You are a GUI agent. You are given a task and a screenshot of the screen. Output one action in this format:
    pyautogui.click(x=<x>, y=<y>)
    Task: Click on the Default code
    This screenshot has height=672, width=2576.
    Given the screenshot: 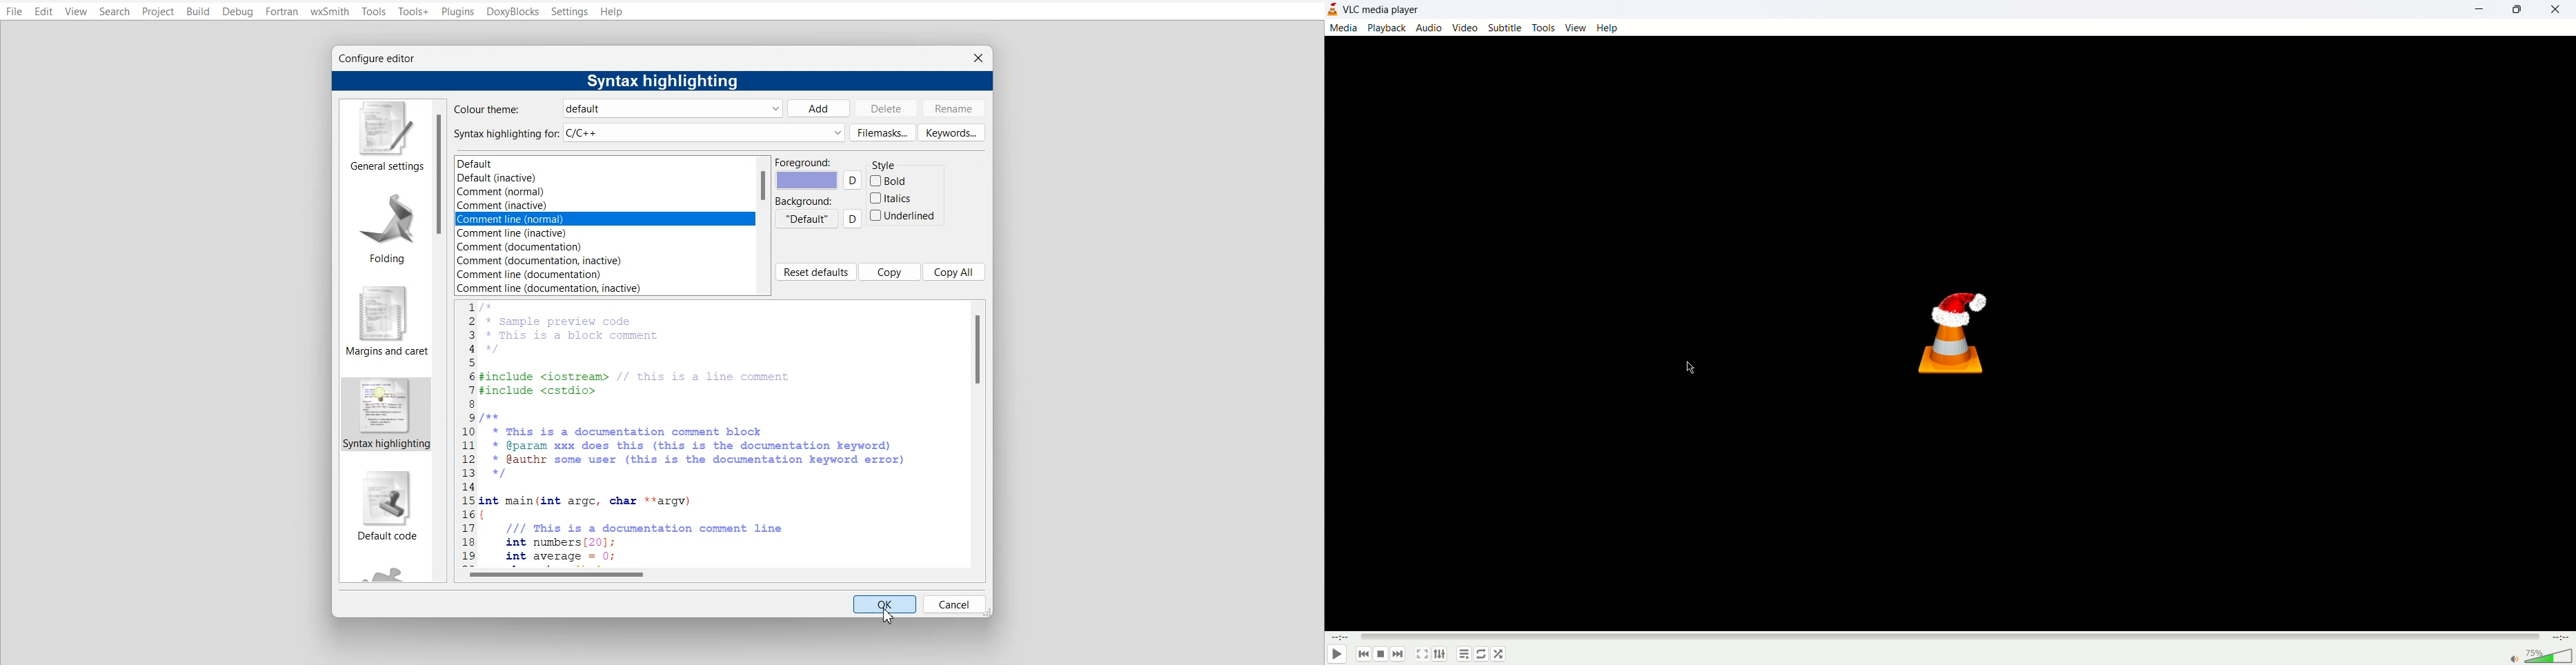 What is the action you would take?
    pyautogui.click(x=384, y=506)
    